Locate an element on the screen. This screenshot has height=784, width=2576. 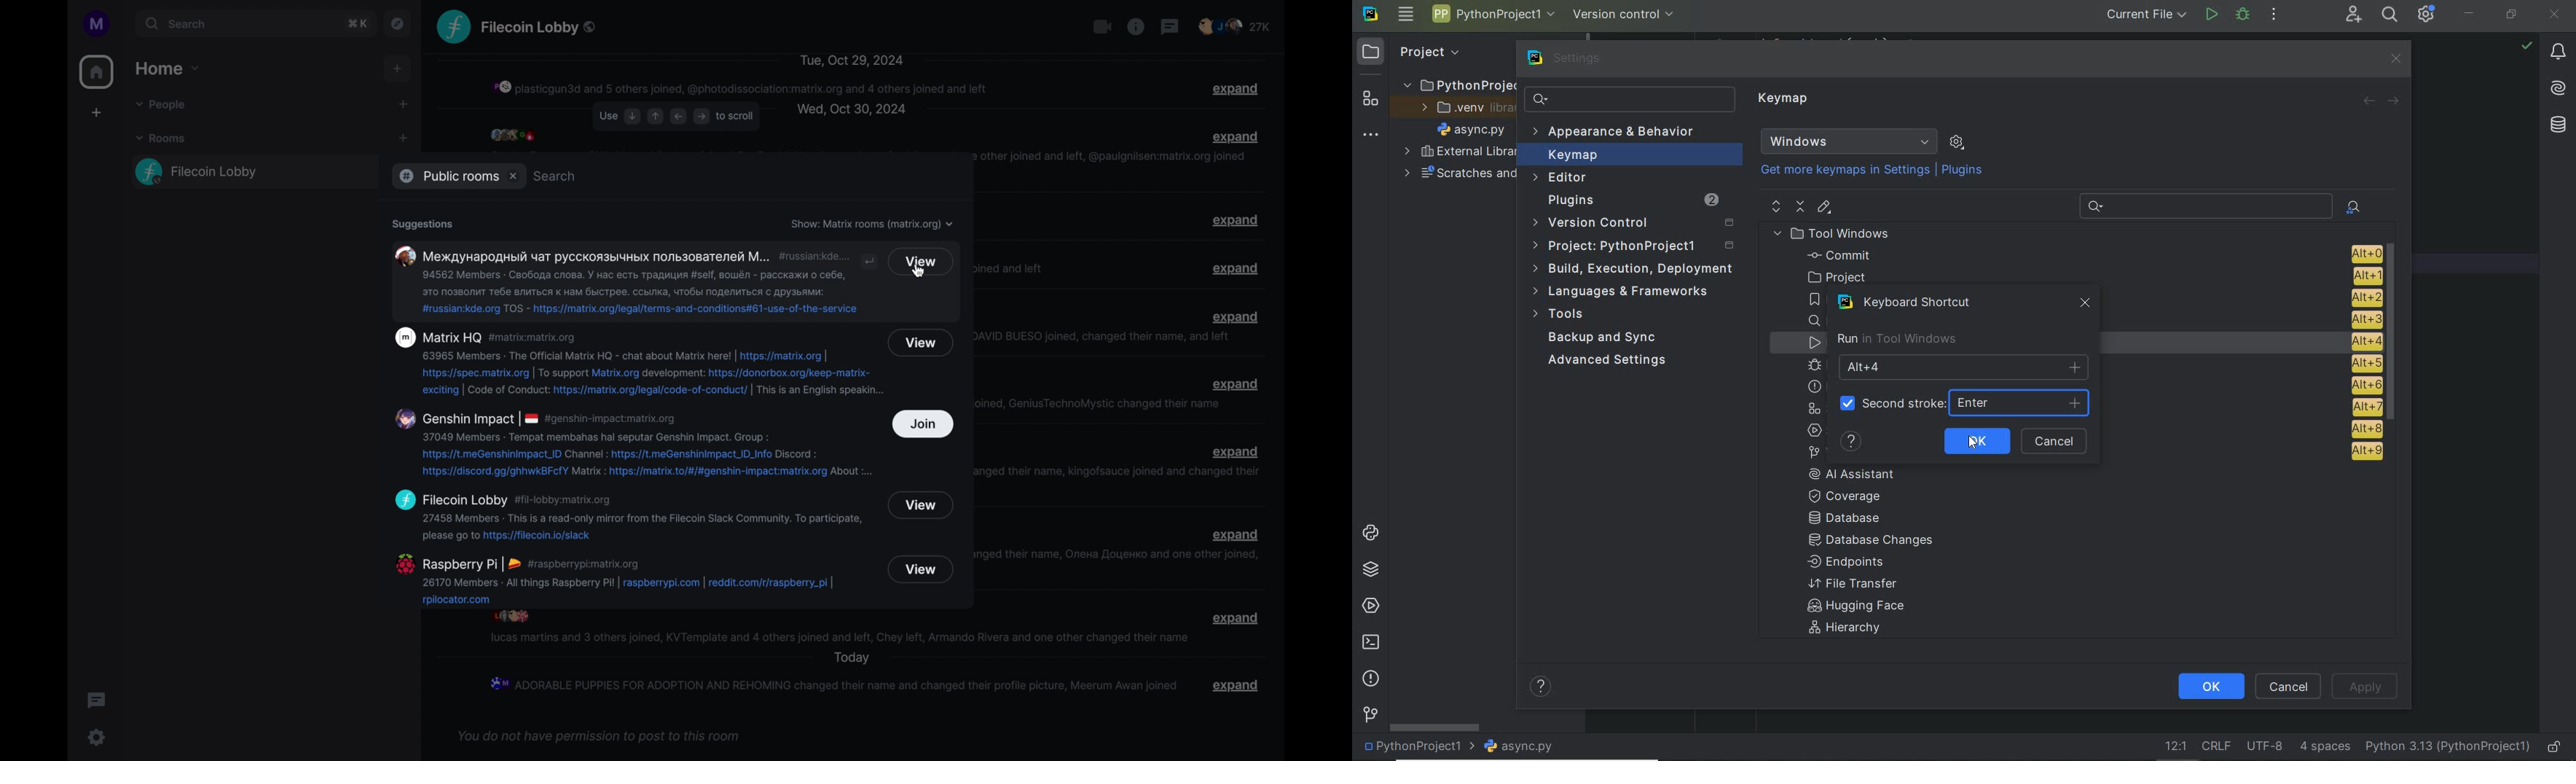
alt + 9 is located at coordinates (2364, 454).